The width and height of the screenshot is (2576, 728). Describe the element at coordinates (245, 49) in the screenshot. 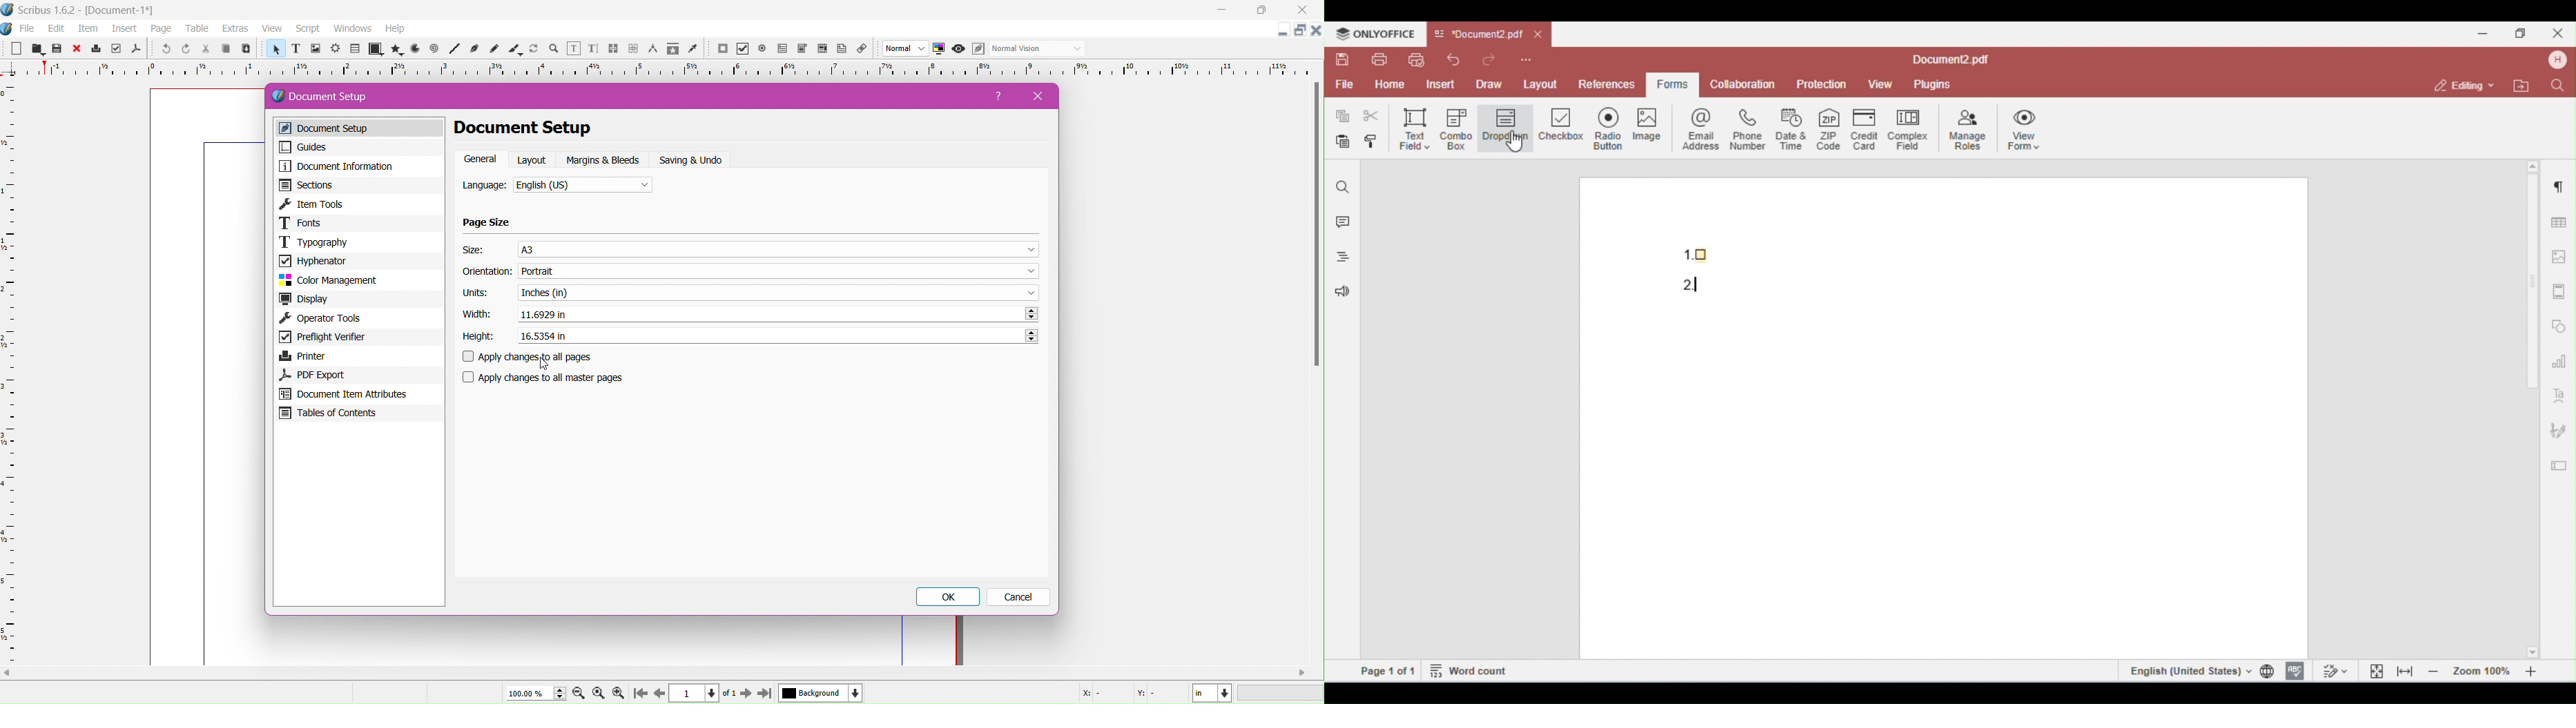

I see `paste` at that location.